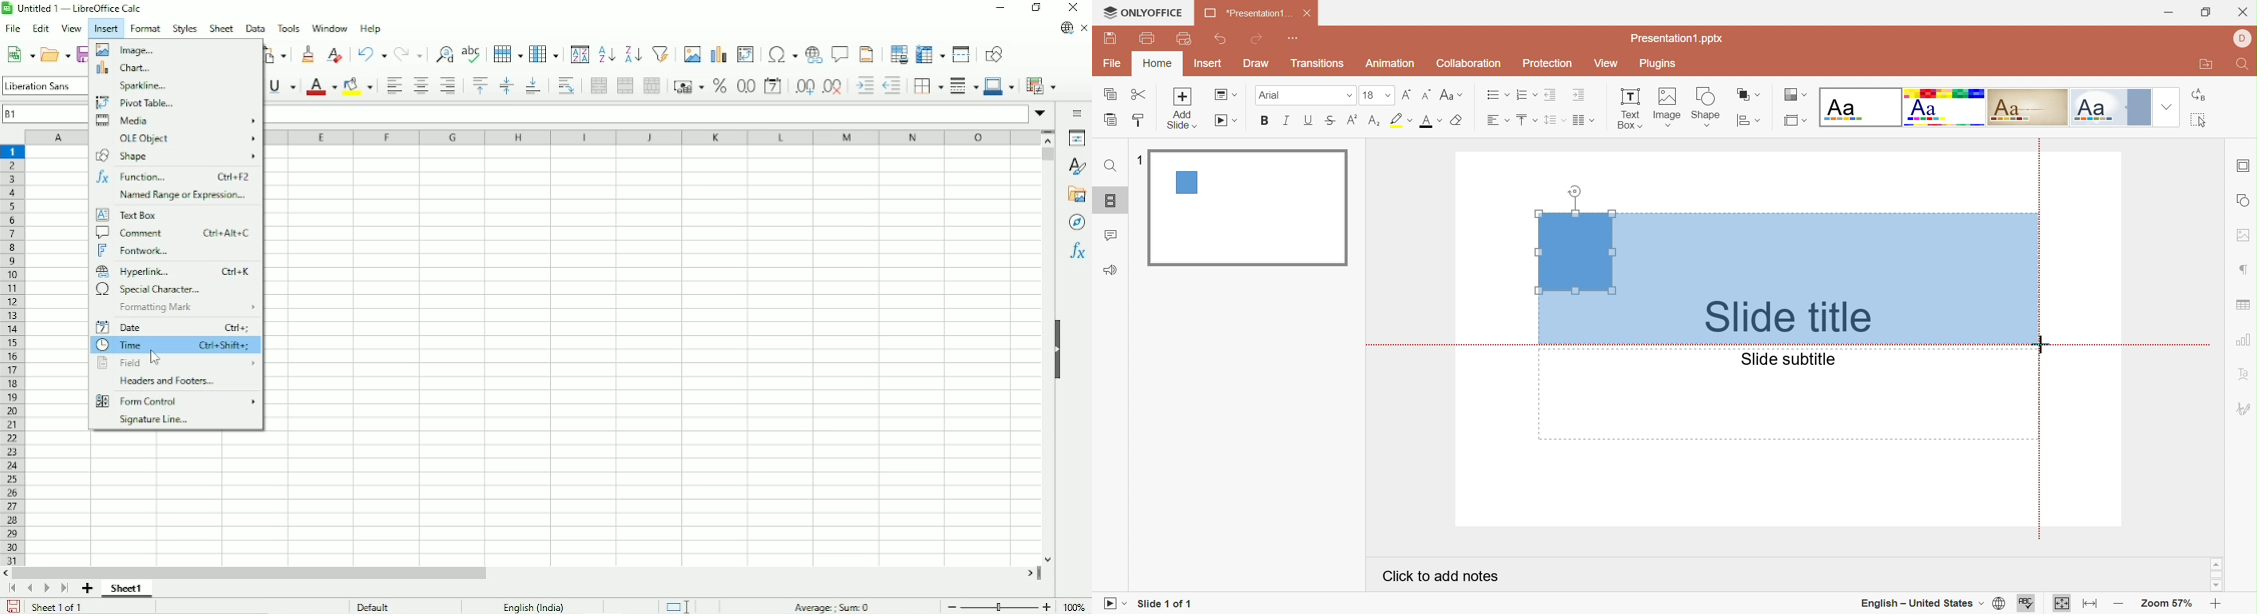  Describe the element at coordinates (135, 104) in the screenshot. I see `Pivot table` at that location.